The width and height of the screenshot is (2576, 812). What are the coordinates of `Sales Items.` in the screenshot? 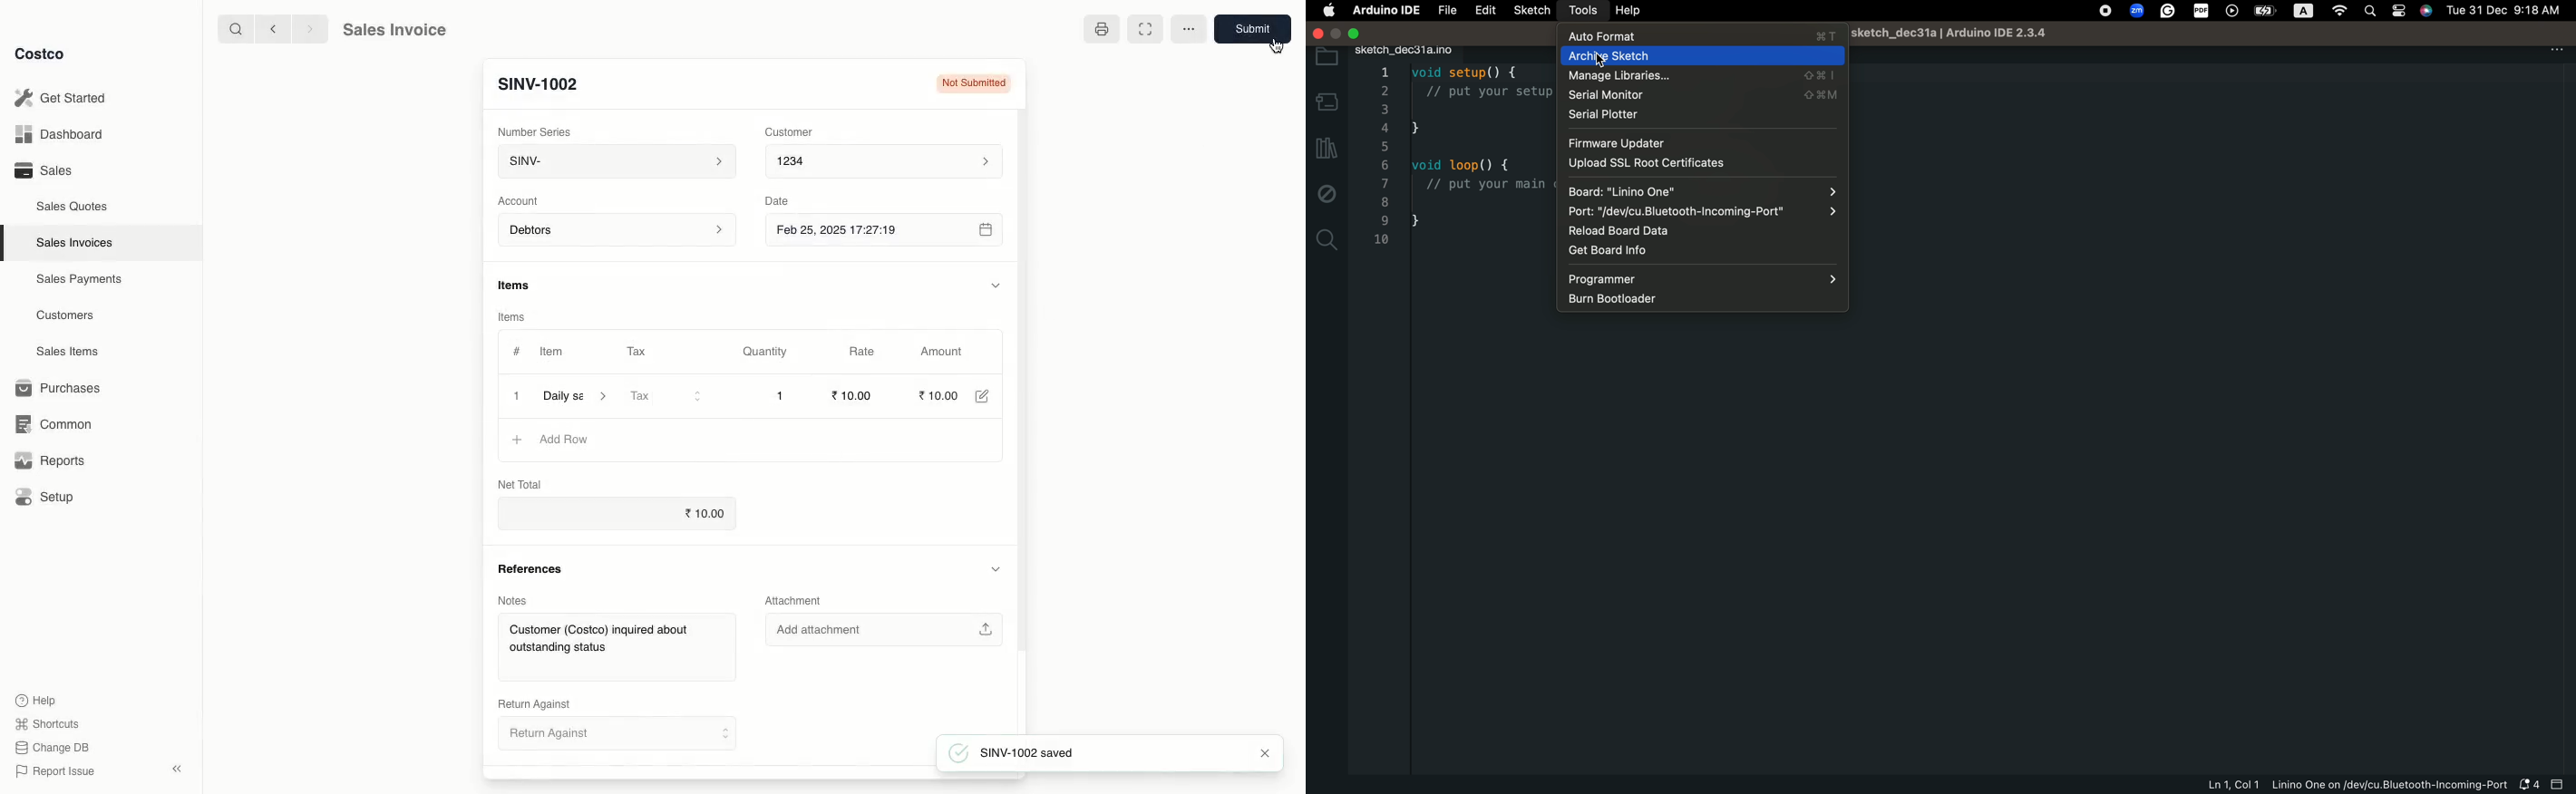 It's located at (64, 353).